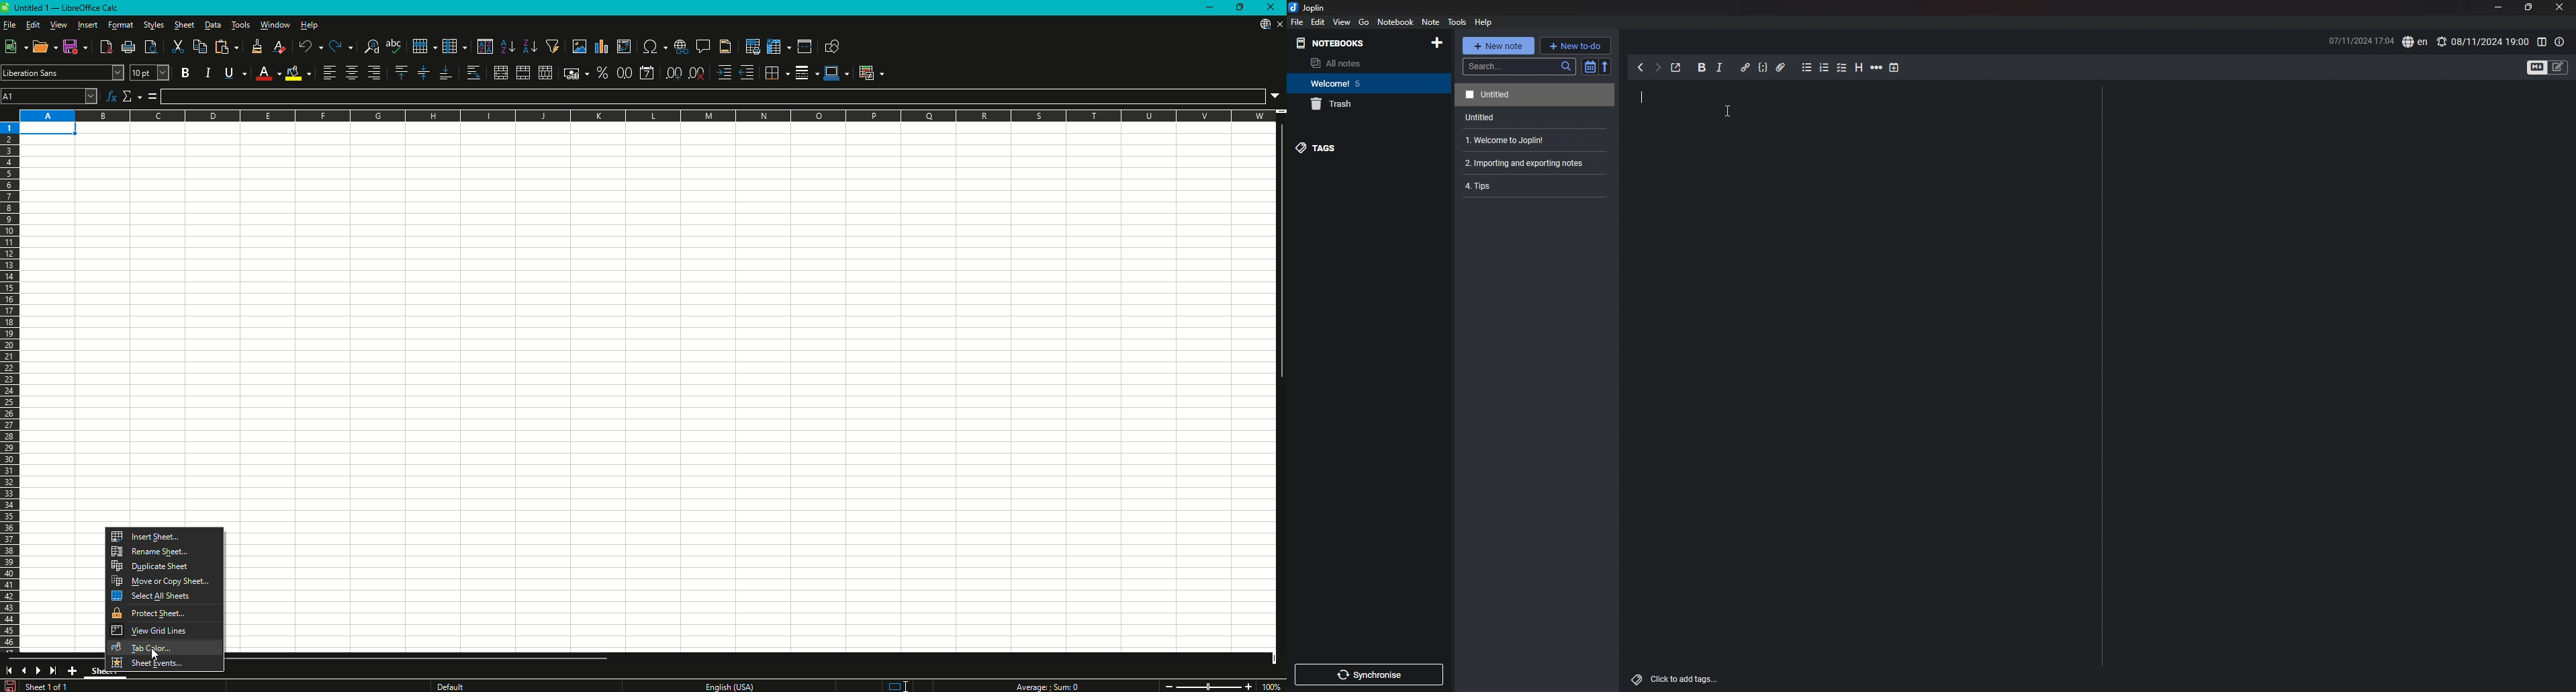  Describe the element at coordinates (455, 46) in the screenshot. I see `Column` at that location.